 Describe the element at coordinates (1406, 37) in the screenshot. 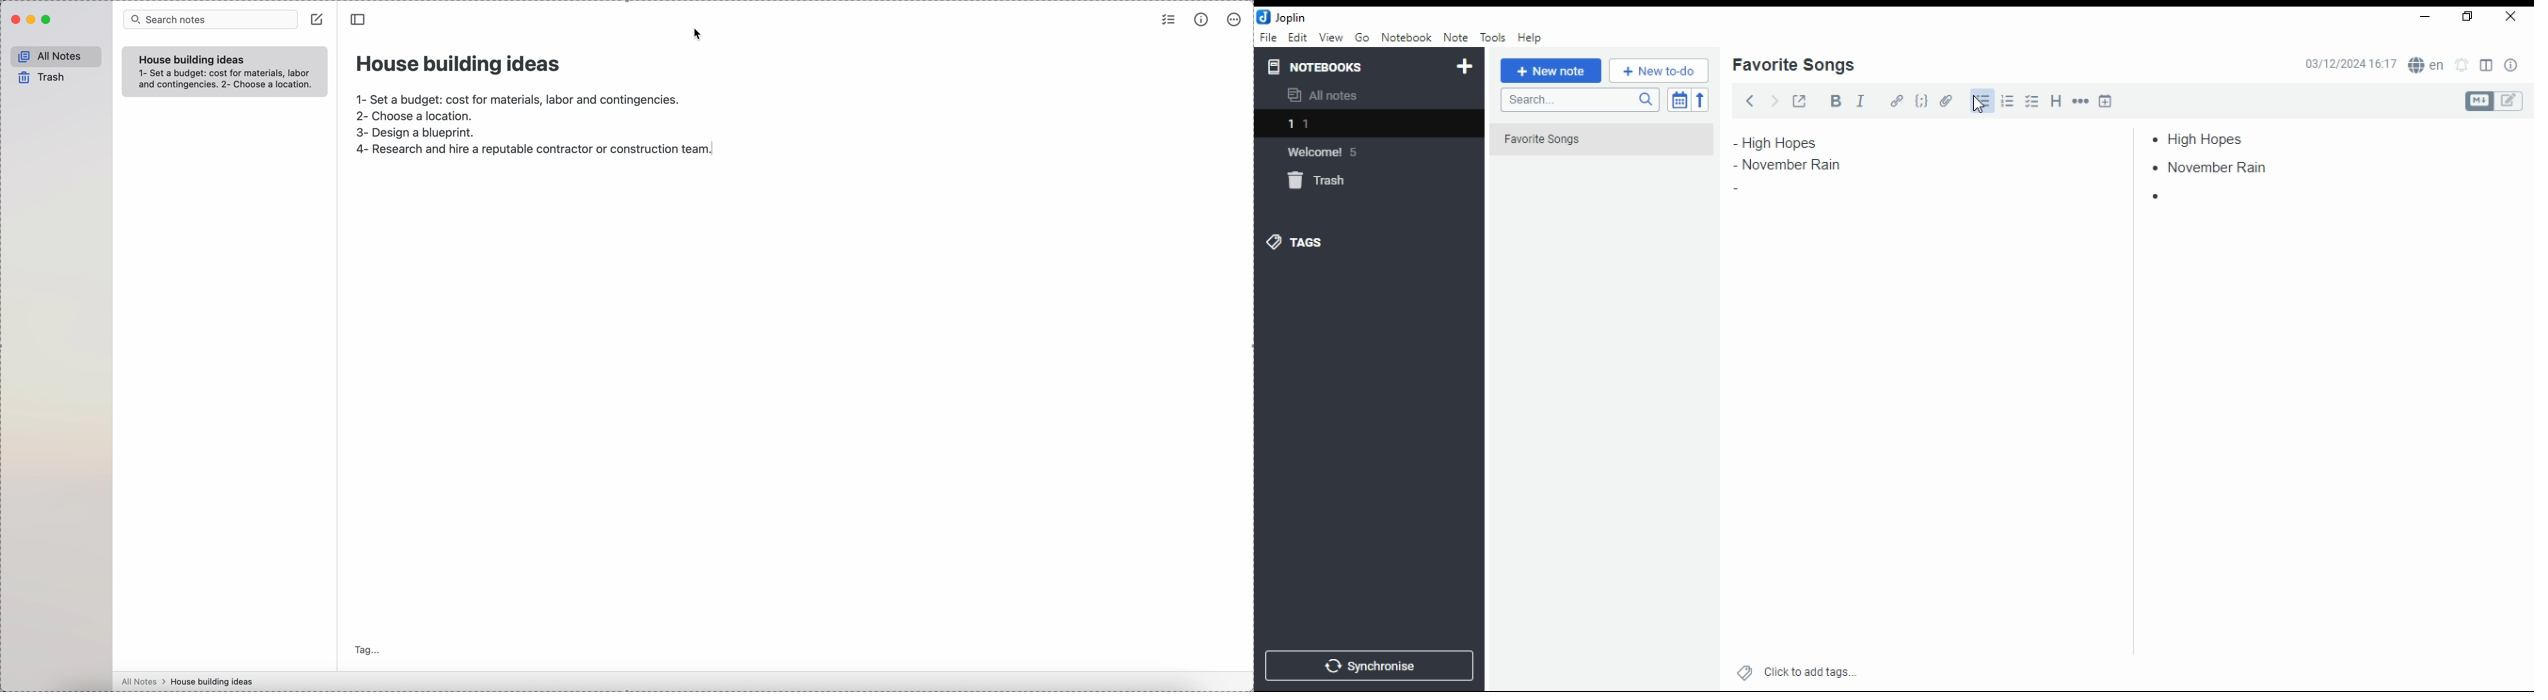

I see `notebook` at that location.